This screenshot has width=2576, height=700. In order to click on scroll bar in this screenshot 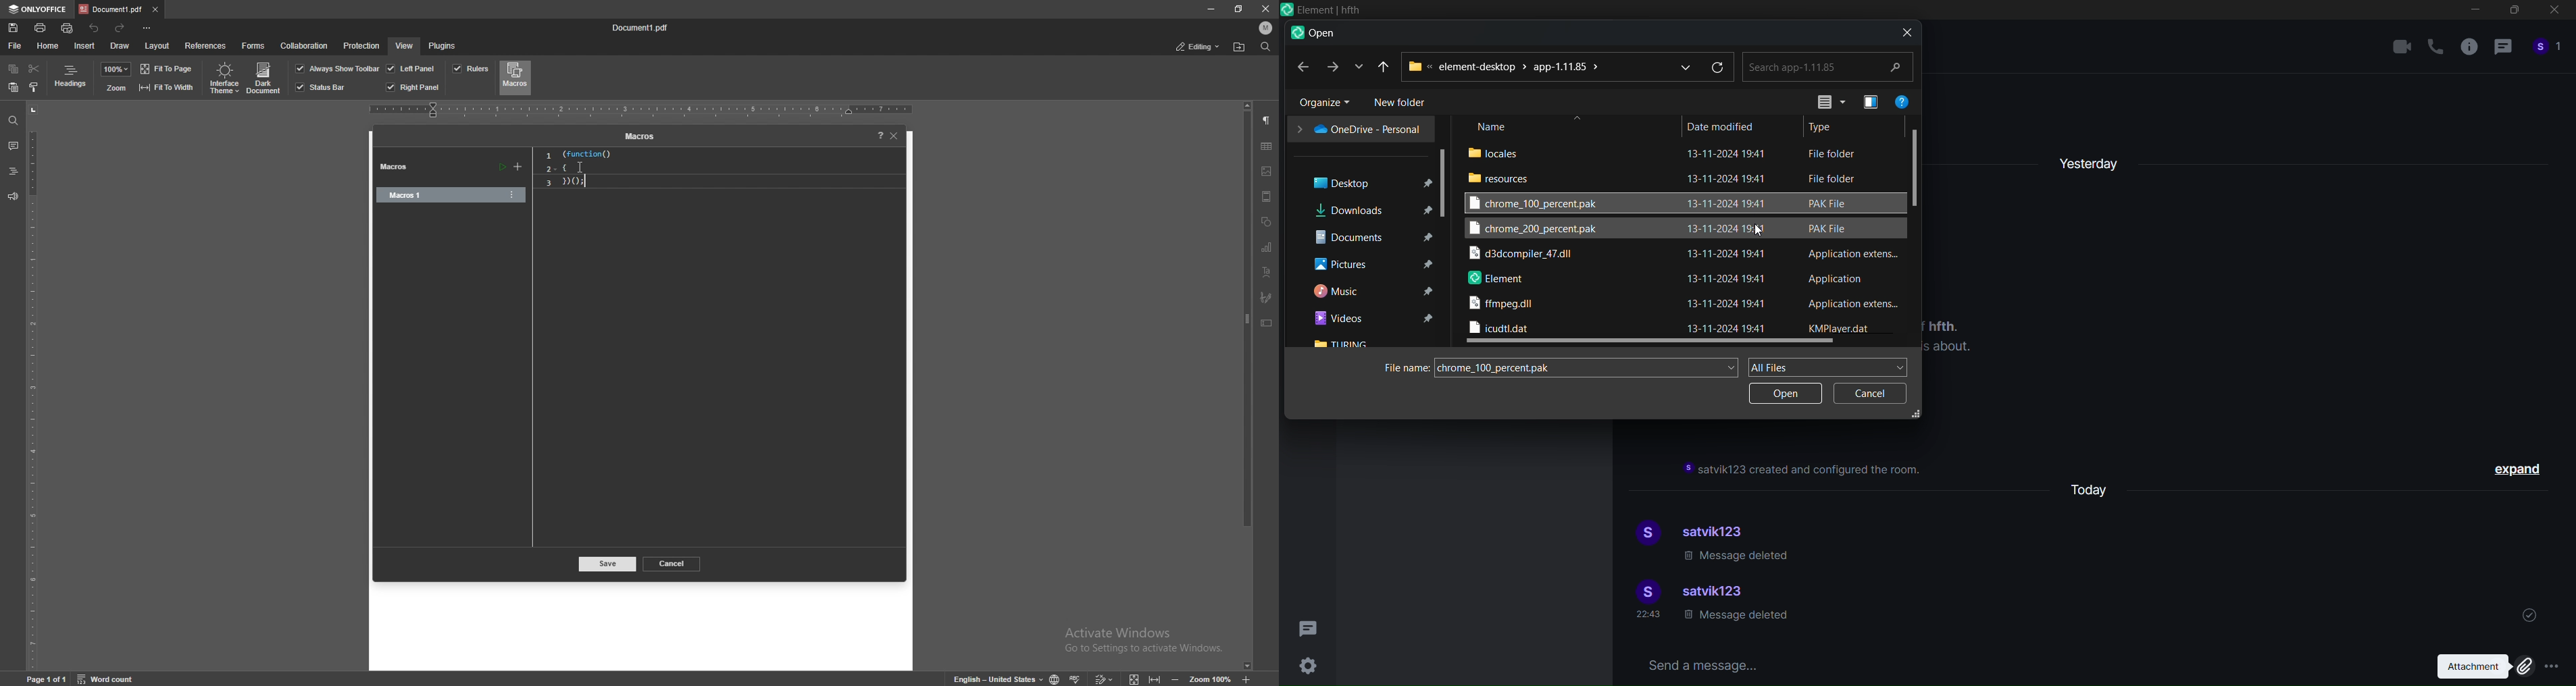, I will do `click(1445, 182)`.